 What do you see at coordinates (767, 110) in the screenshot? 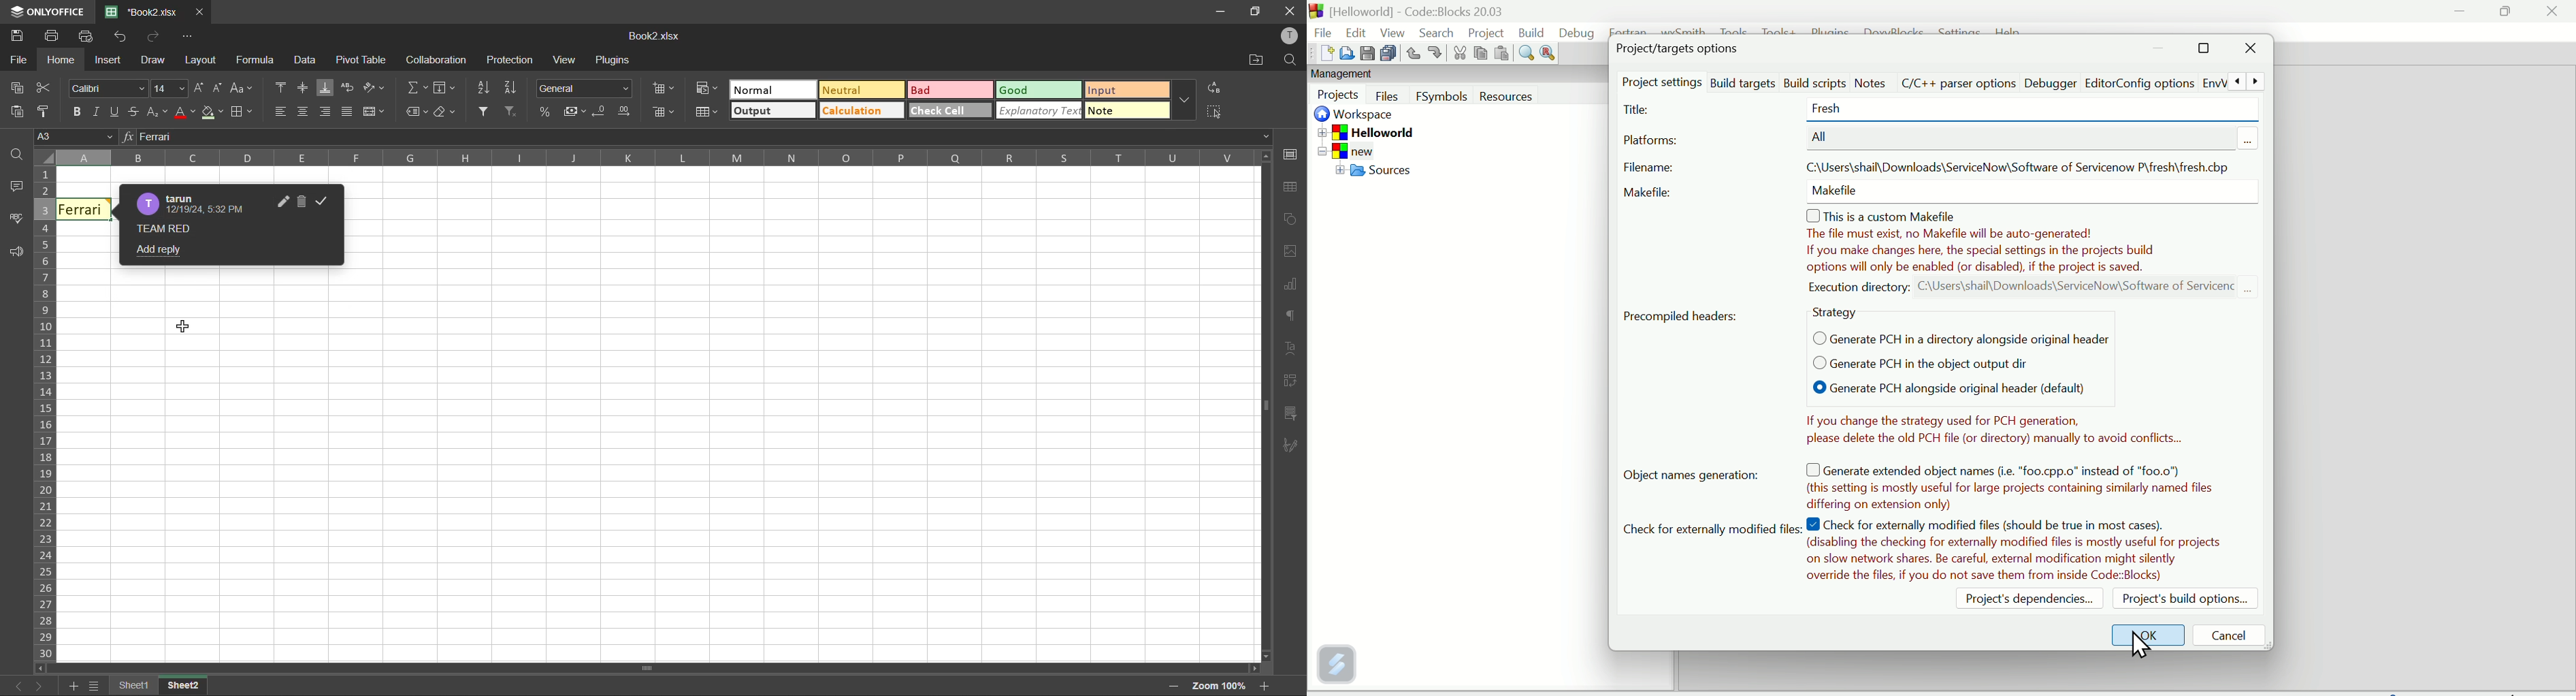
I see `output` at bounding box center [767, 110].